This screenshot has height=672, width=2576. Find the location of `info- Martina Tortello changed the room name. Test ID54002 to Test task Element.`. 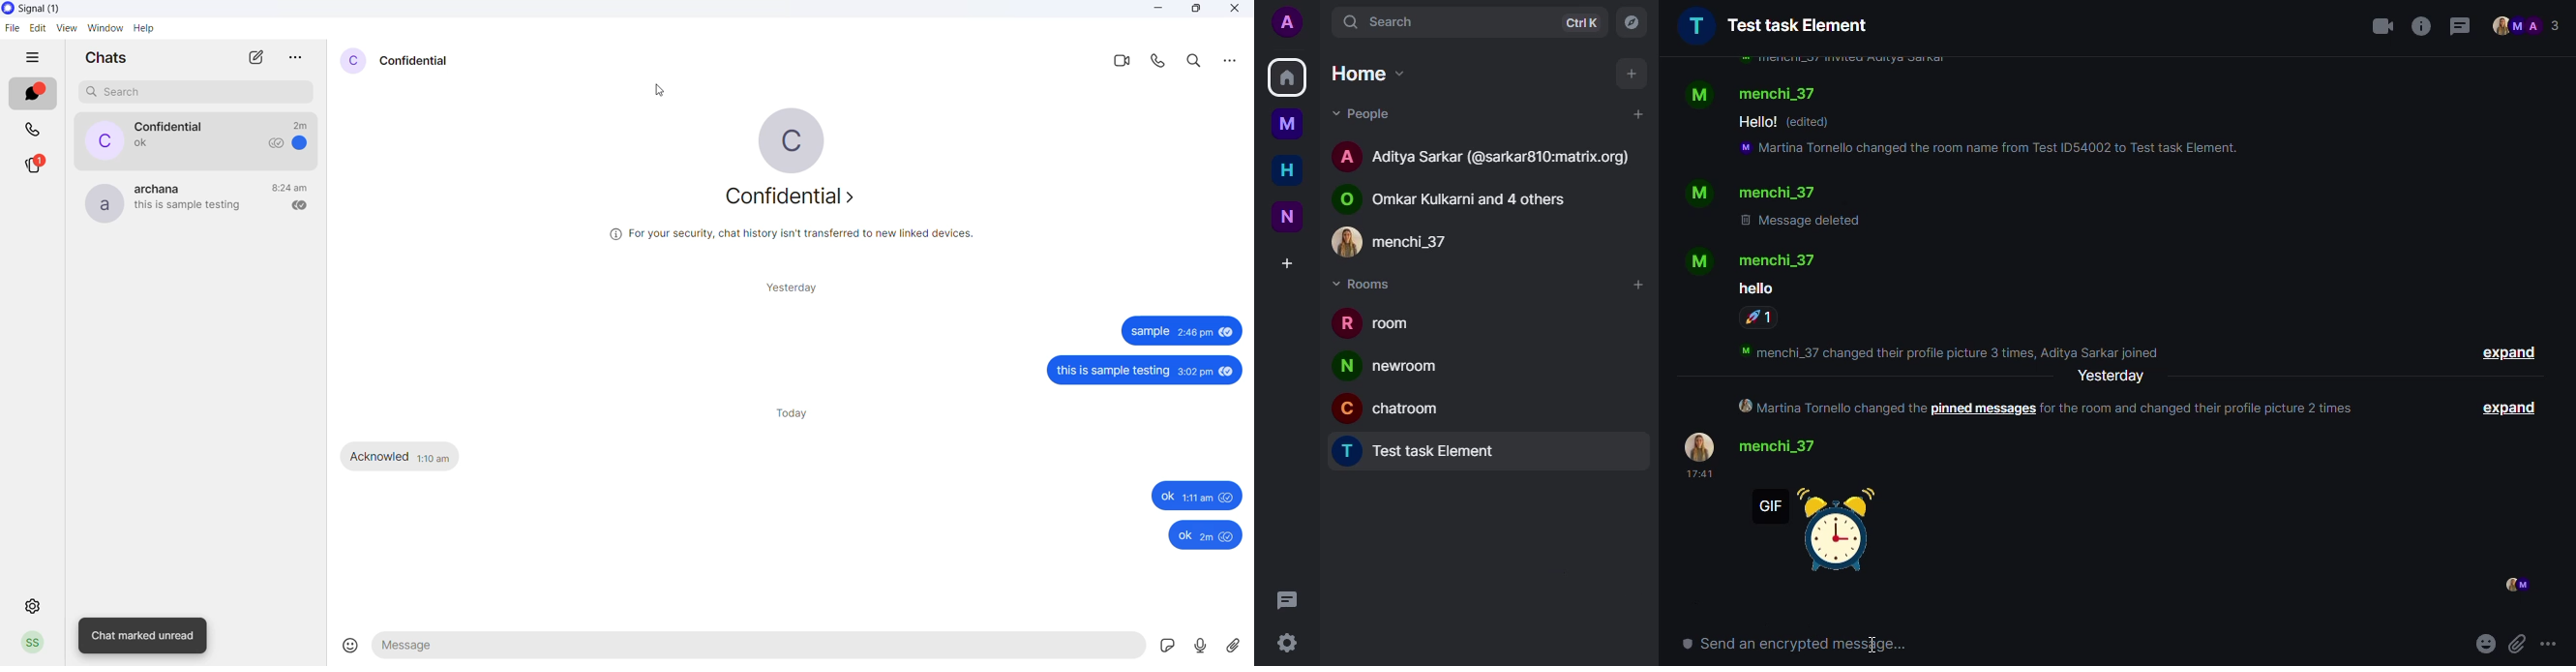

info- Martina Tortello changed the room name. Test ID54002 to Test task Element. is located at coordinates (1992, 150).